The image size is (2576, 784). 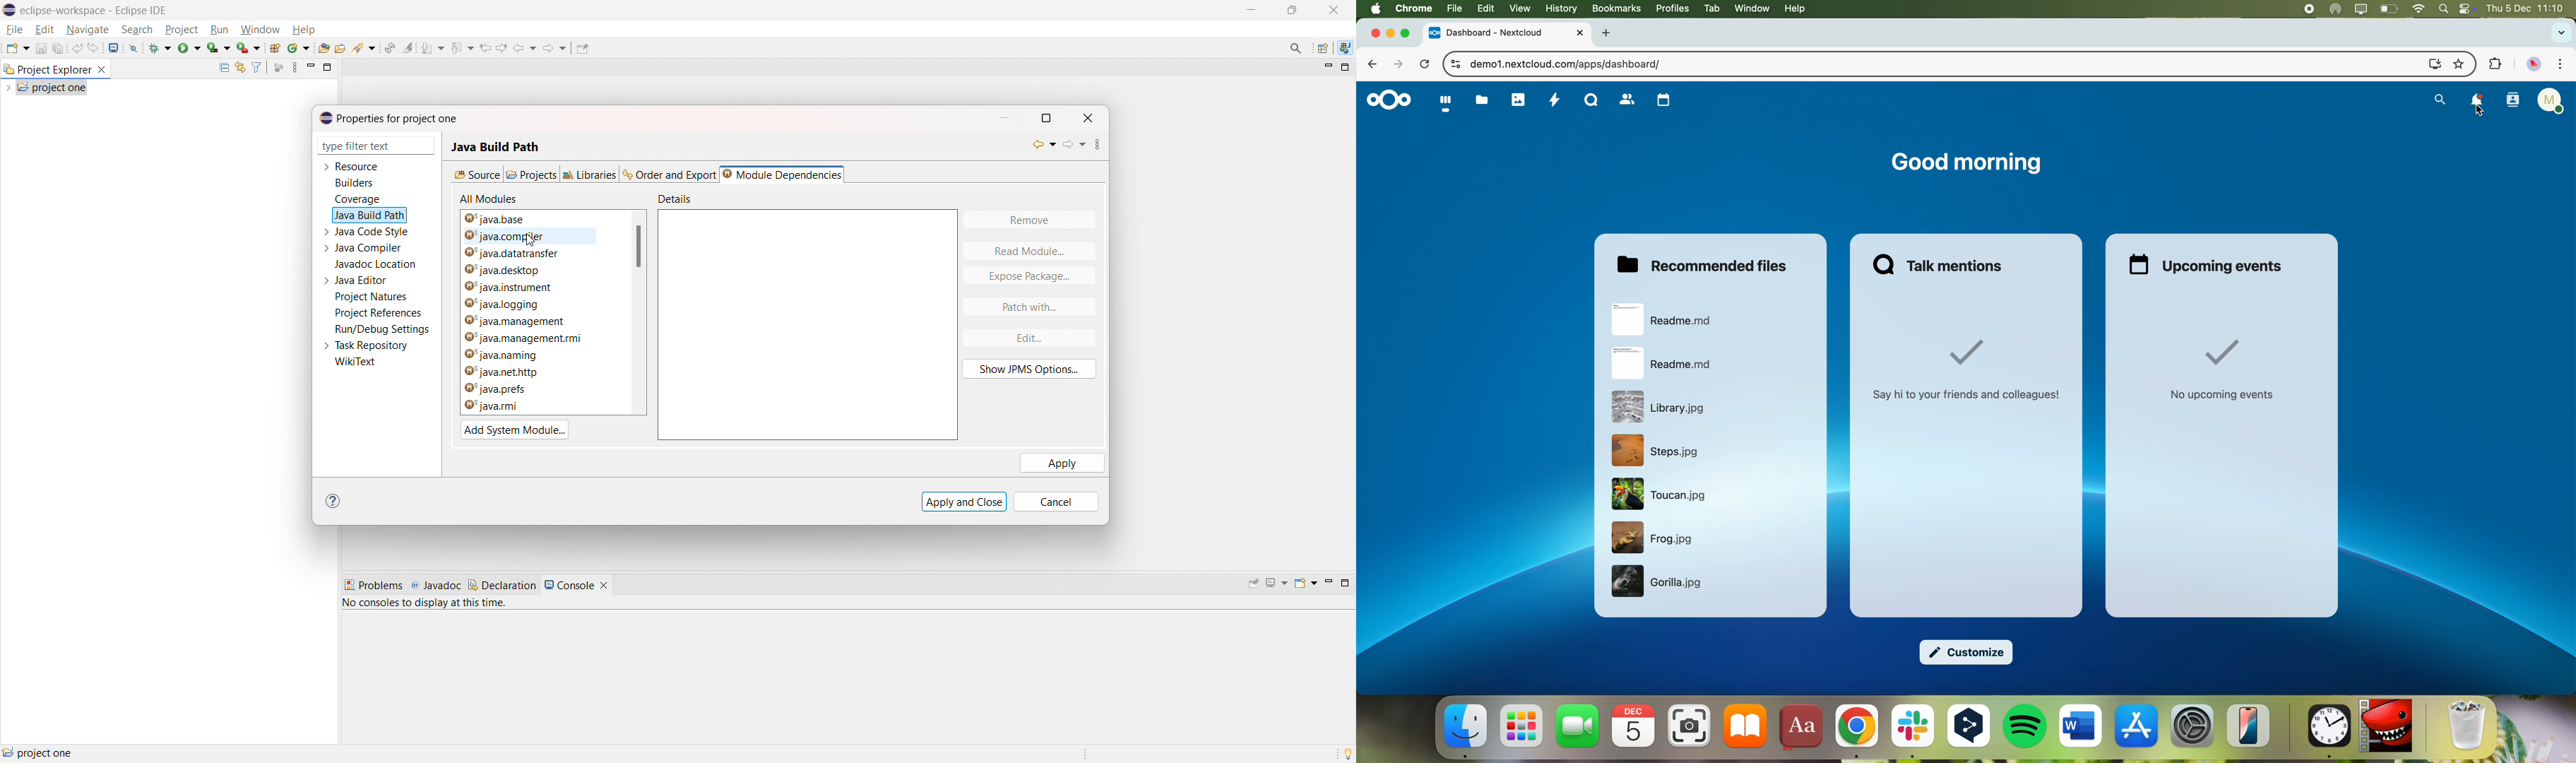 I want to click on open task, so click(x=340, y=47).